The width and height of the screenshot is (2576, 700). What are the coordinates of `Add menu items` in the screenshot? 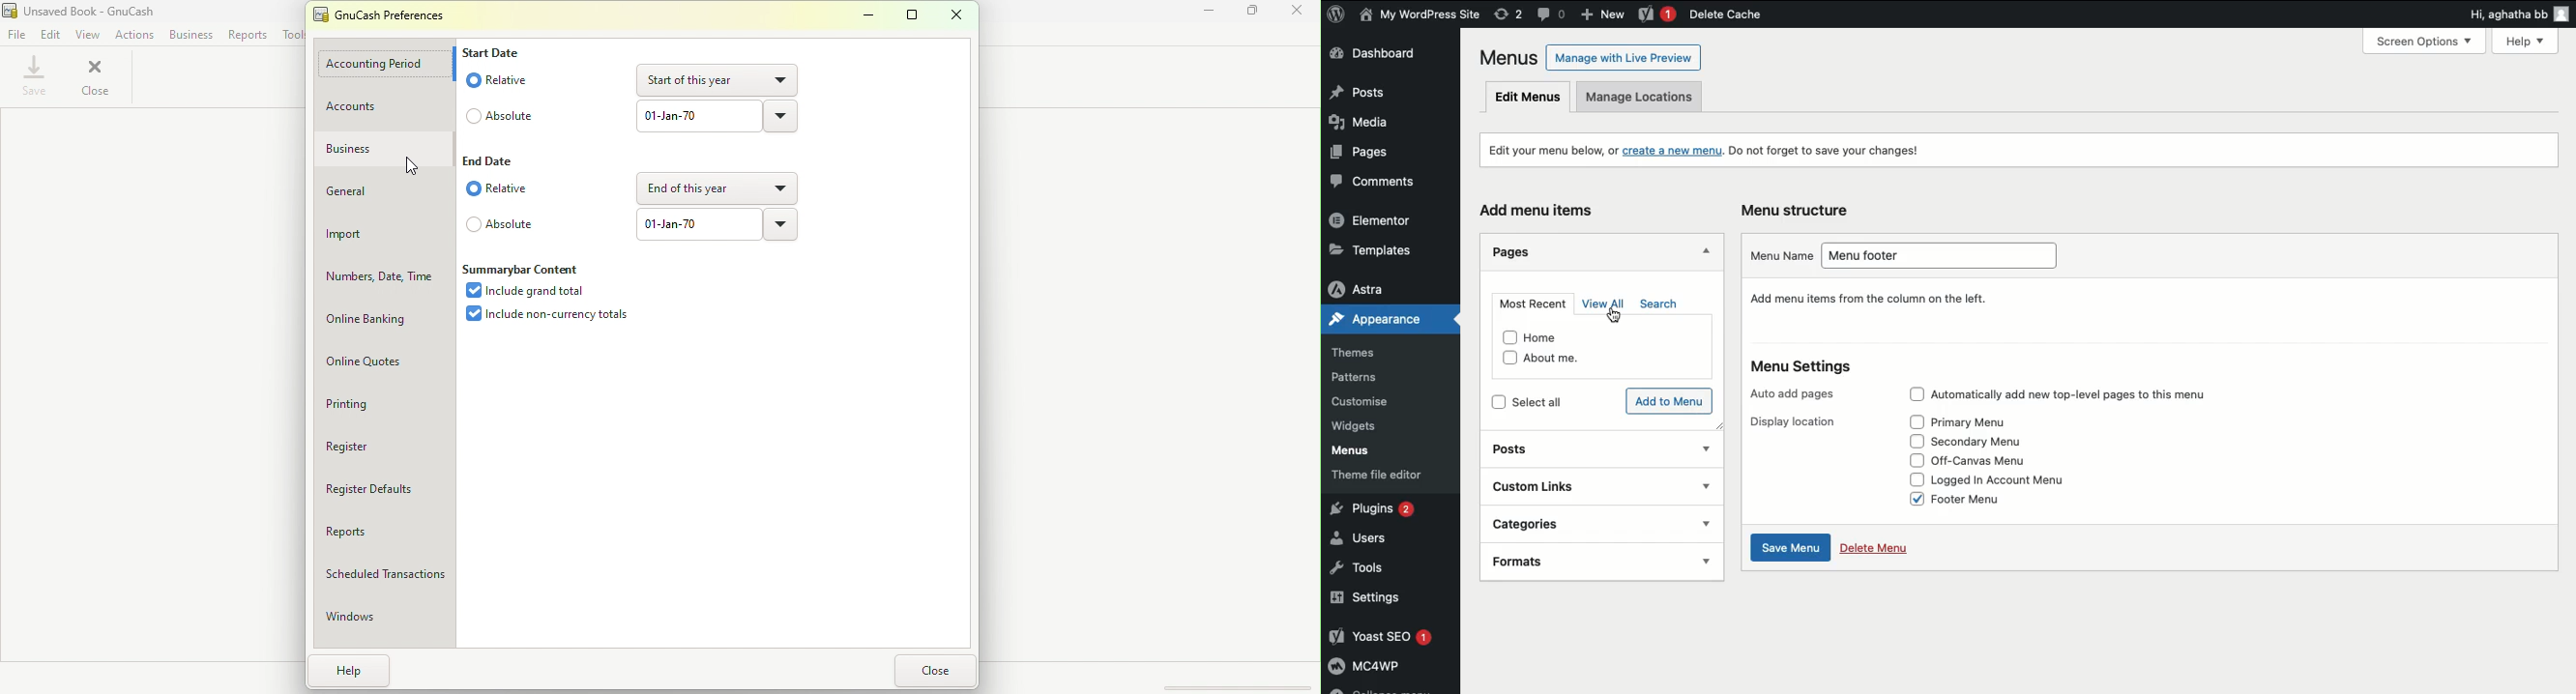 It's located at (1541, 209).